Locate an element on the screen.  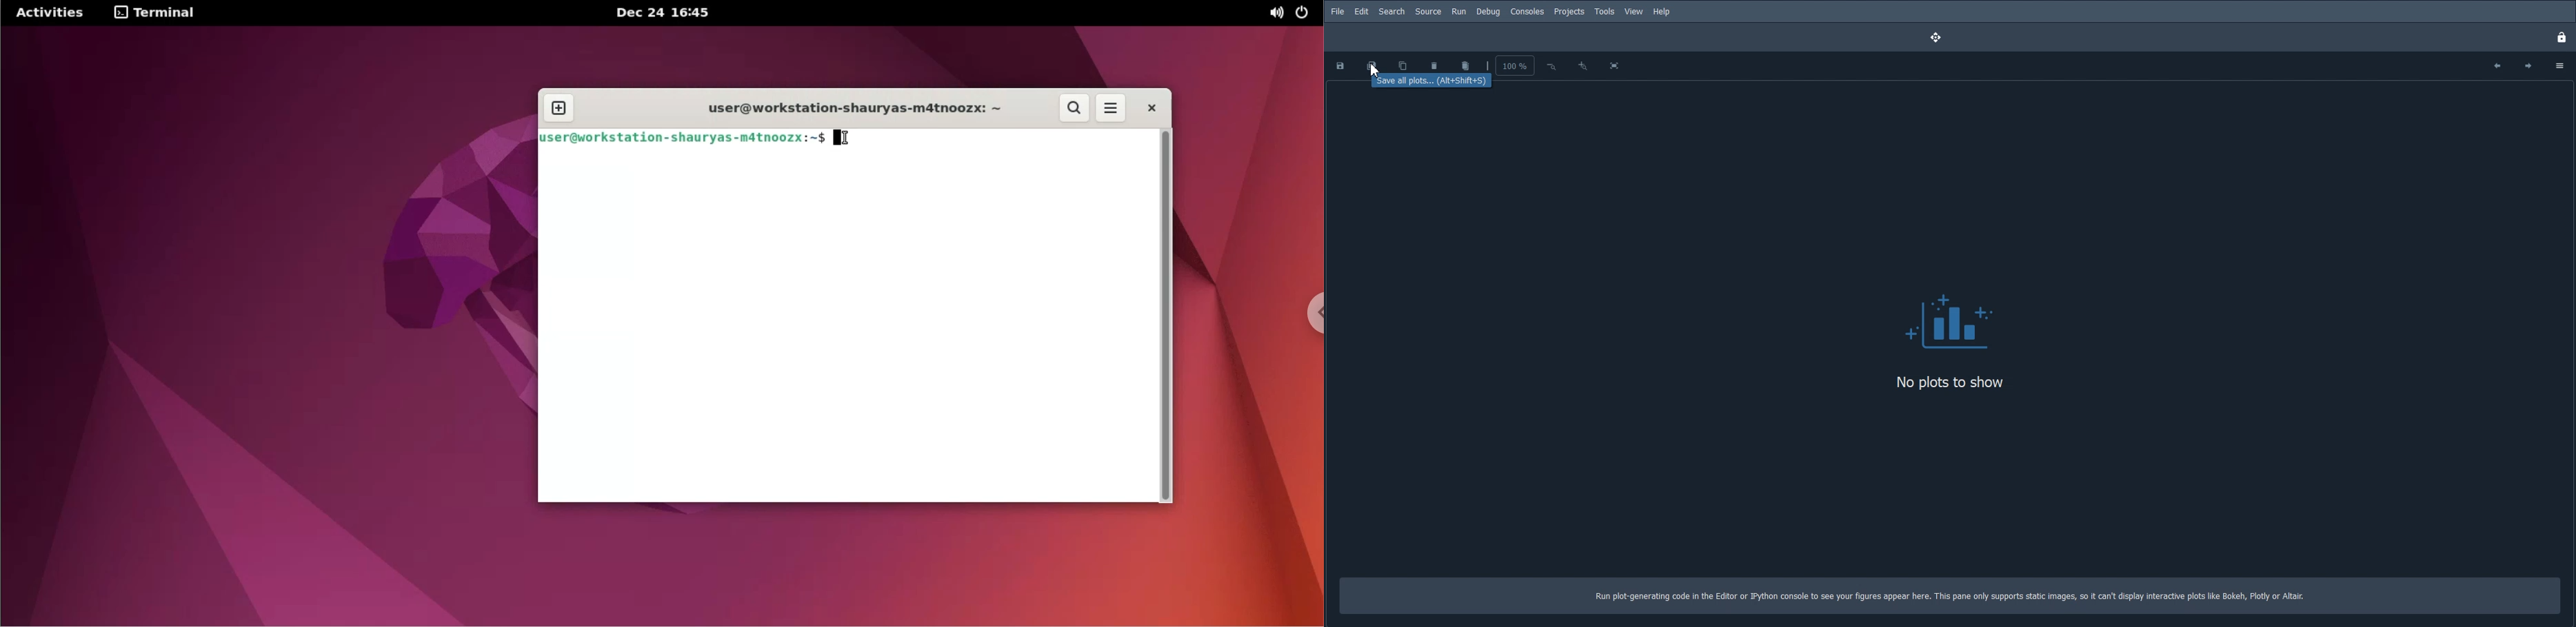
Save plot as is located at coordinates (1340, 65).